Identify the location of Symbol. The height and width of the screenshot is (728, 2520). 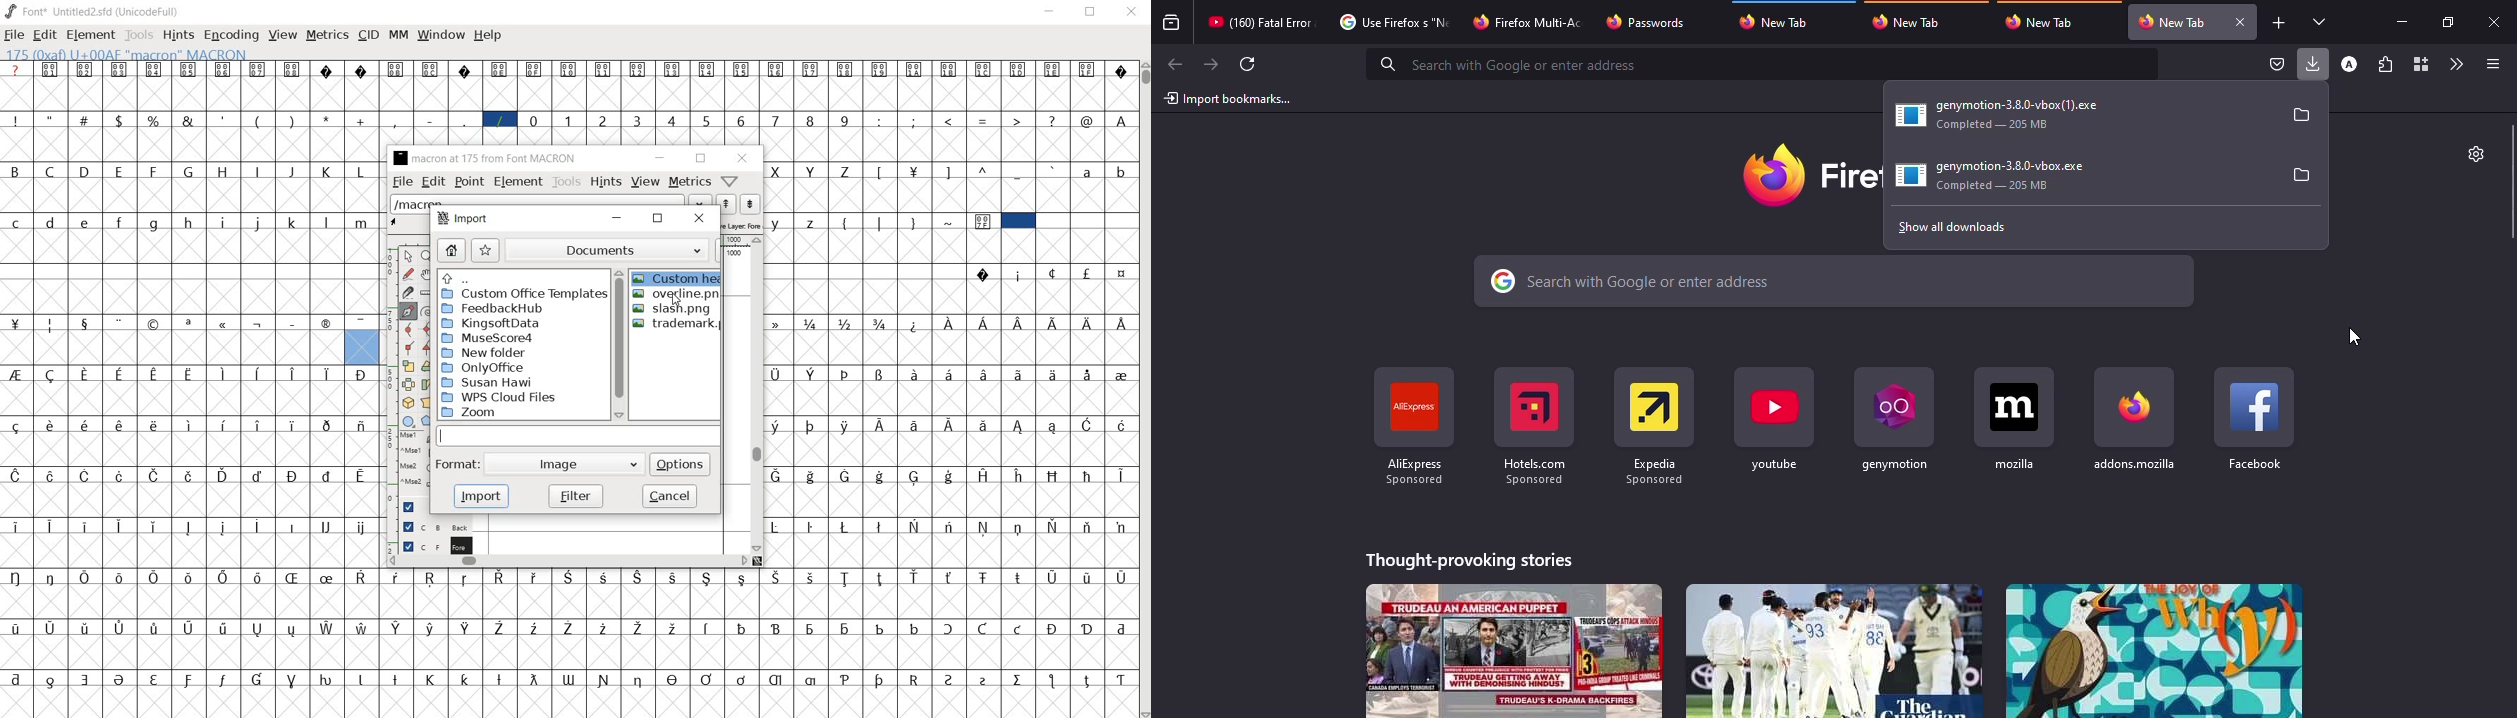
(1019, 71).